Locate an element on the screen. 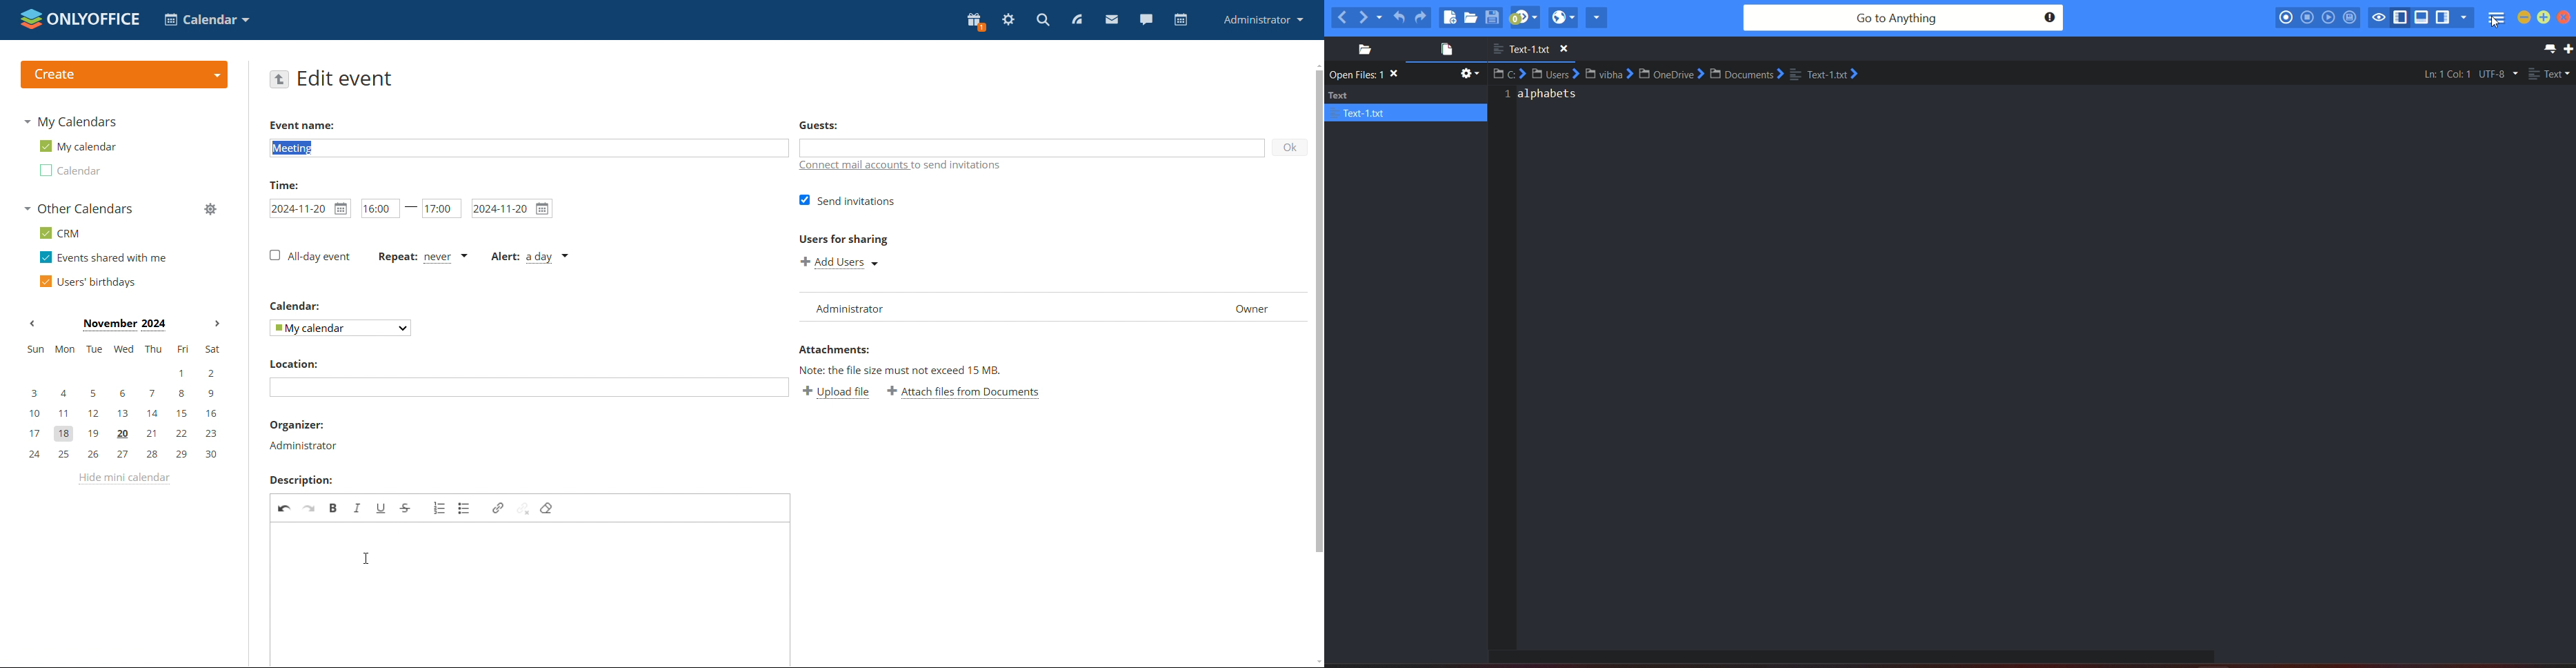 The height and width of the screenshot is (672, 2576). guests is located at coordinates (818, 125).